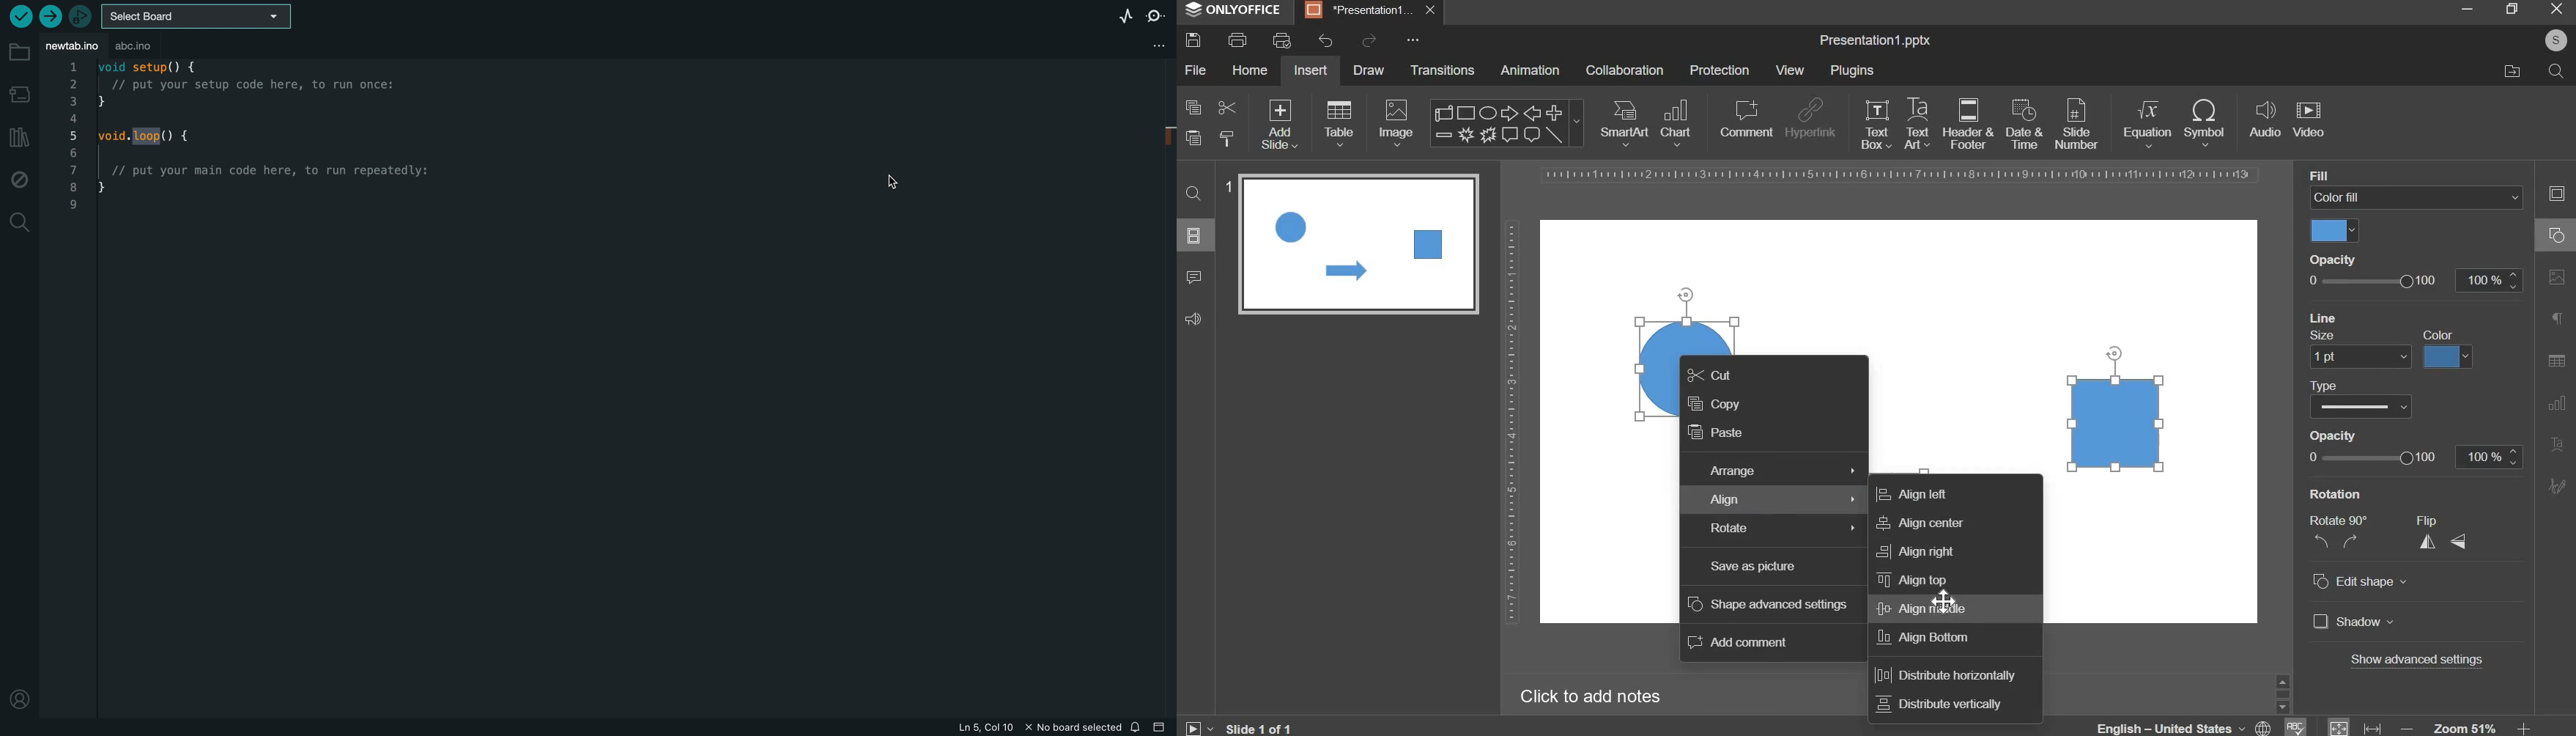 The image size is (2576, 756). I want to click on distribute horizontally, so click(1942, 676).